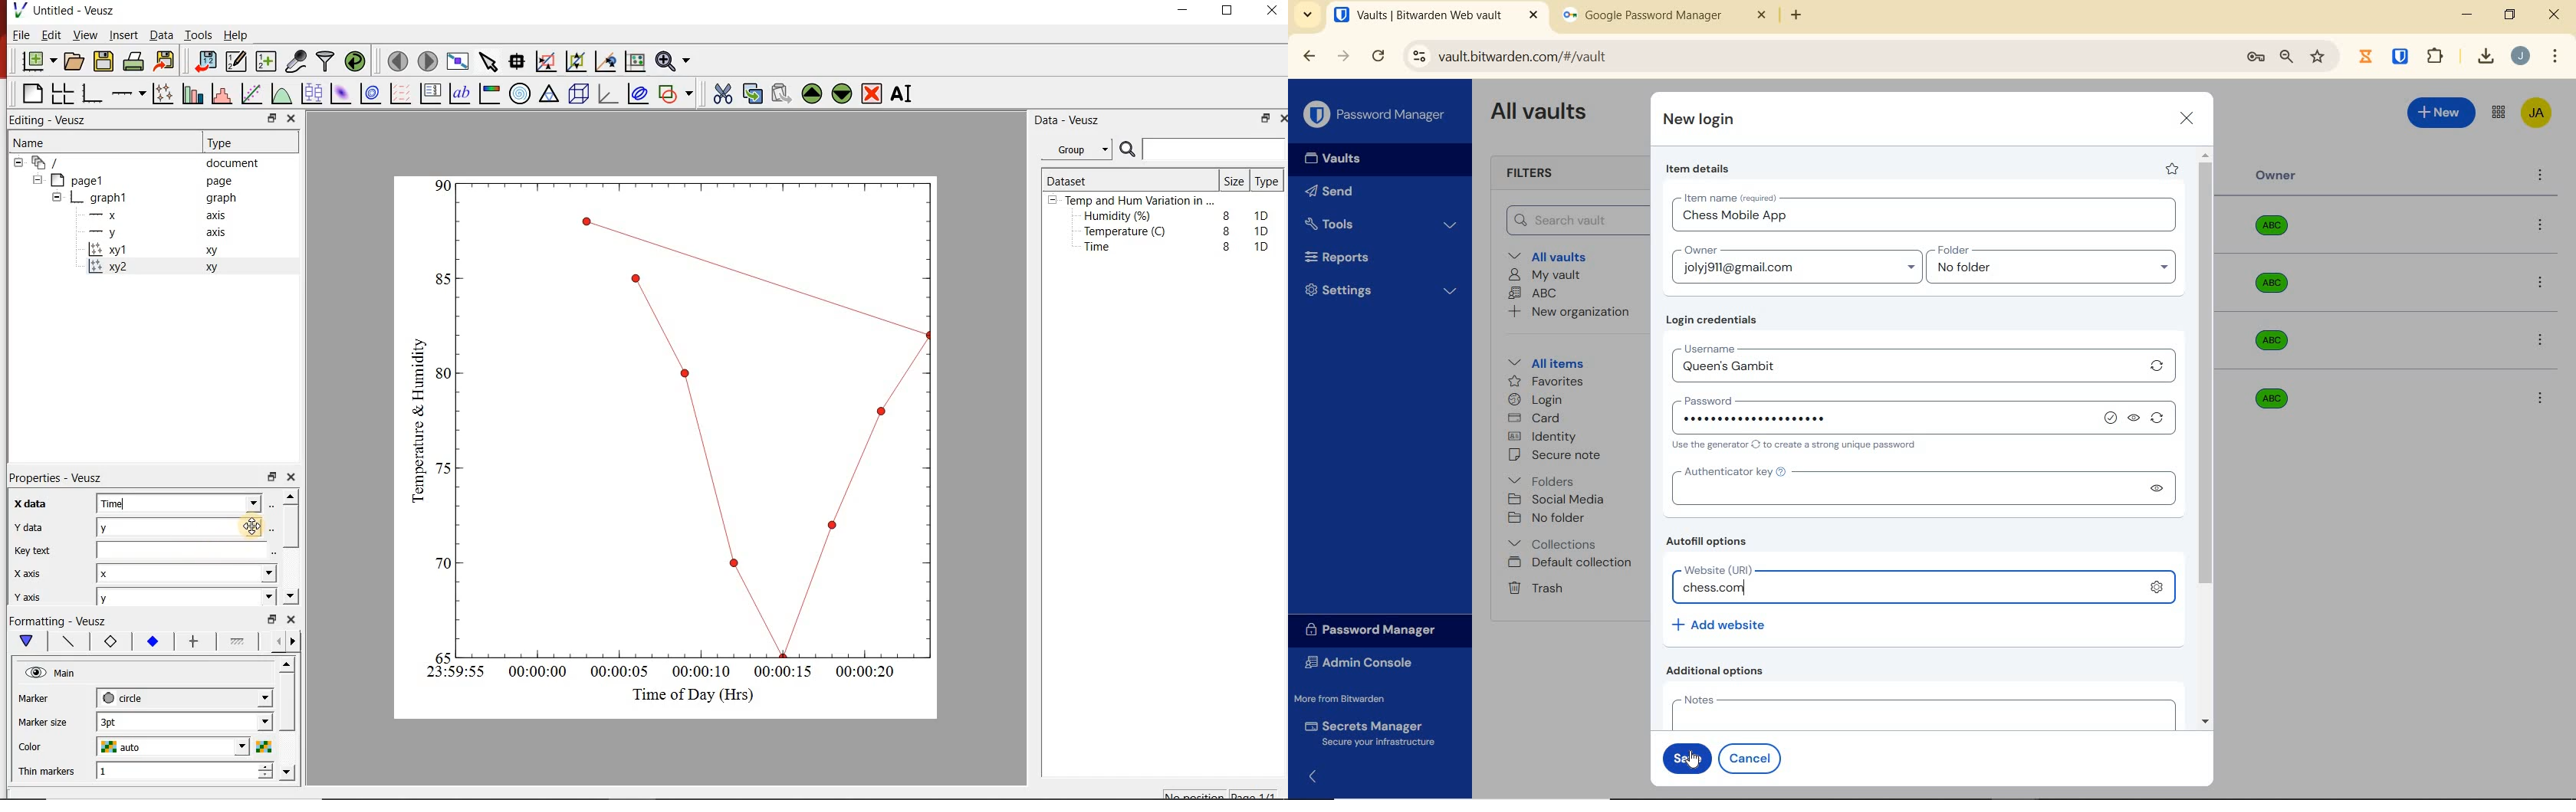 The width and height of the screenshot is (2576, 812). What do you see at coordinates (121, 35) in the screenshot?
I see `Insert` at bounding box center [121, 35].